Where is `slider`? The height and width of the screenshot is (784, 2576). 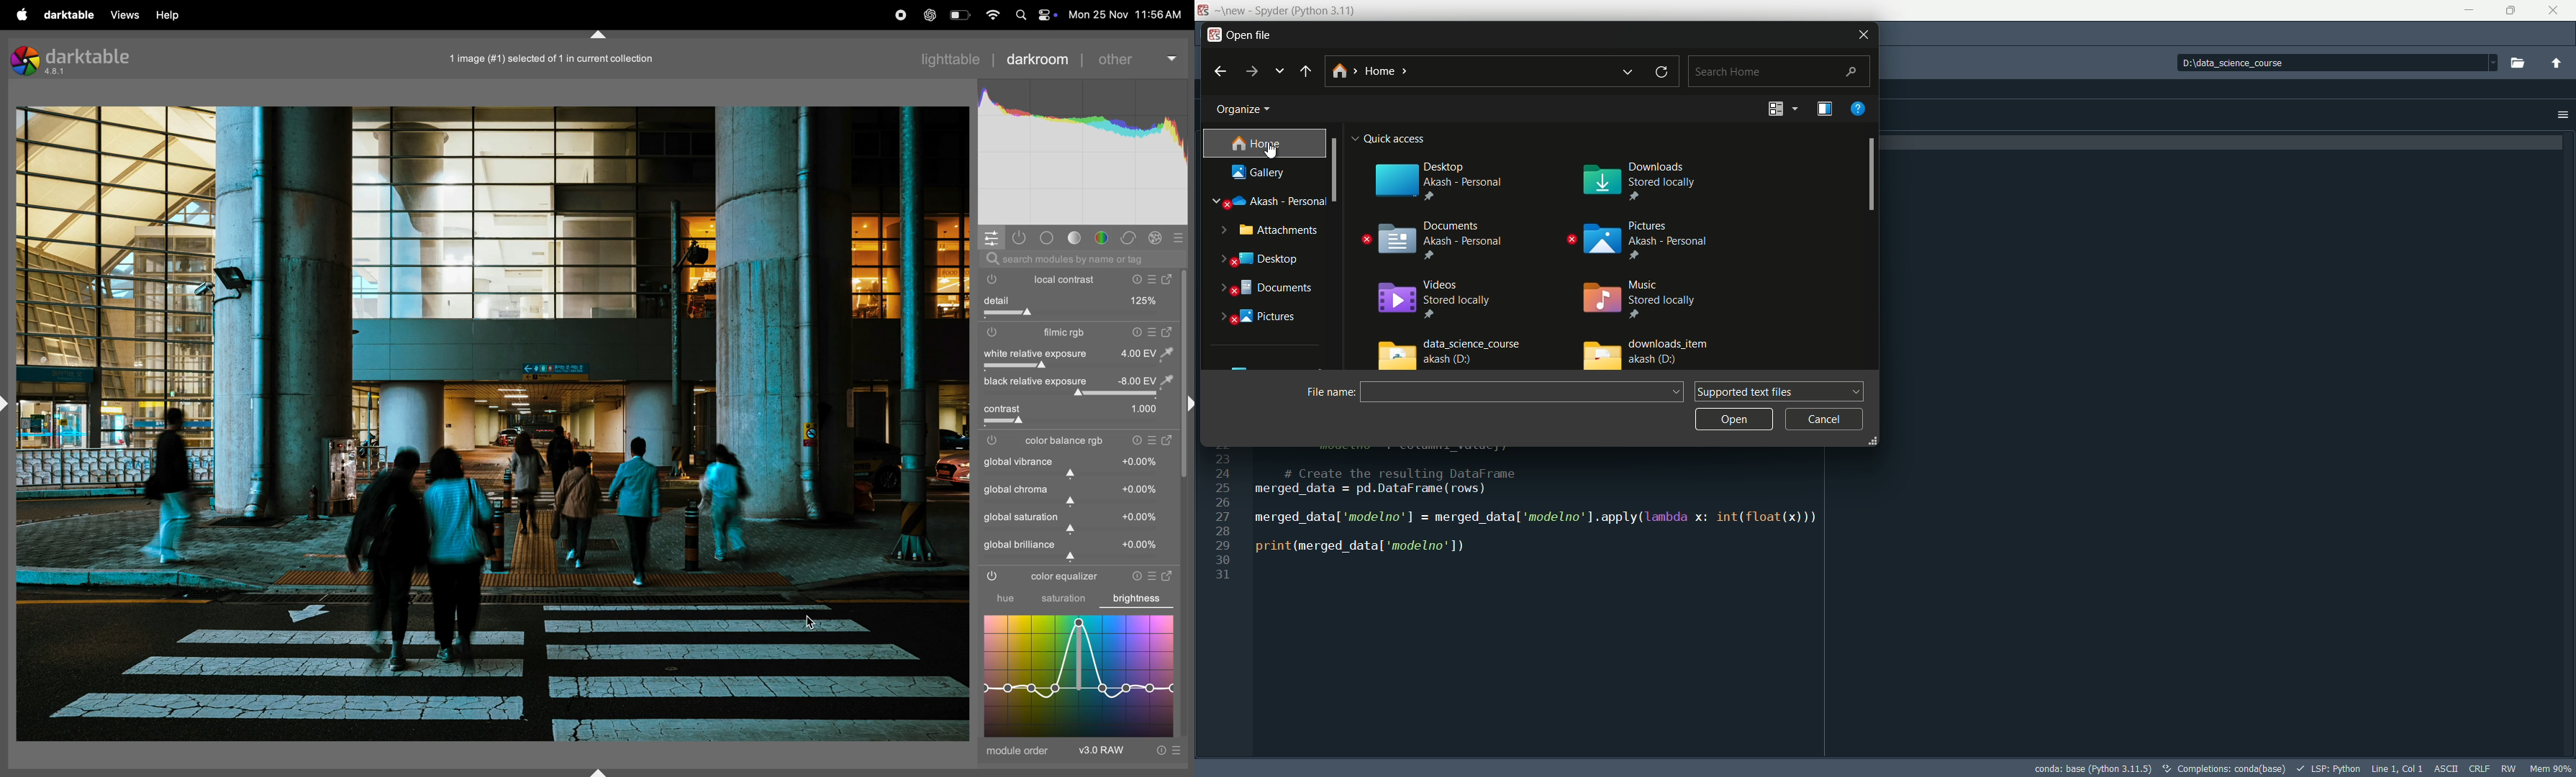
slider is located at coordinates (1077, 531).